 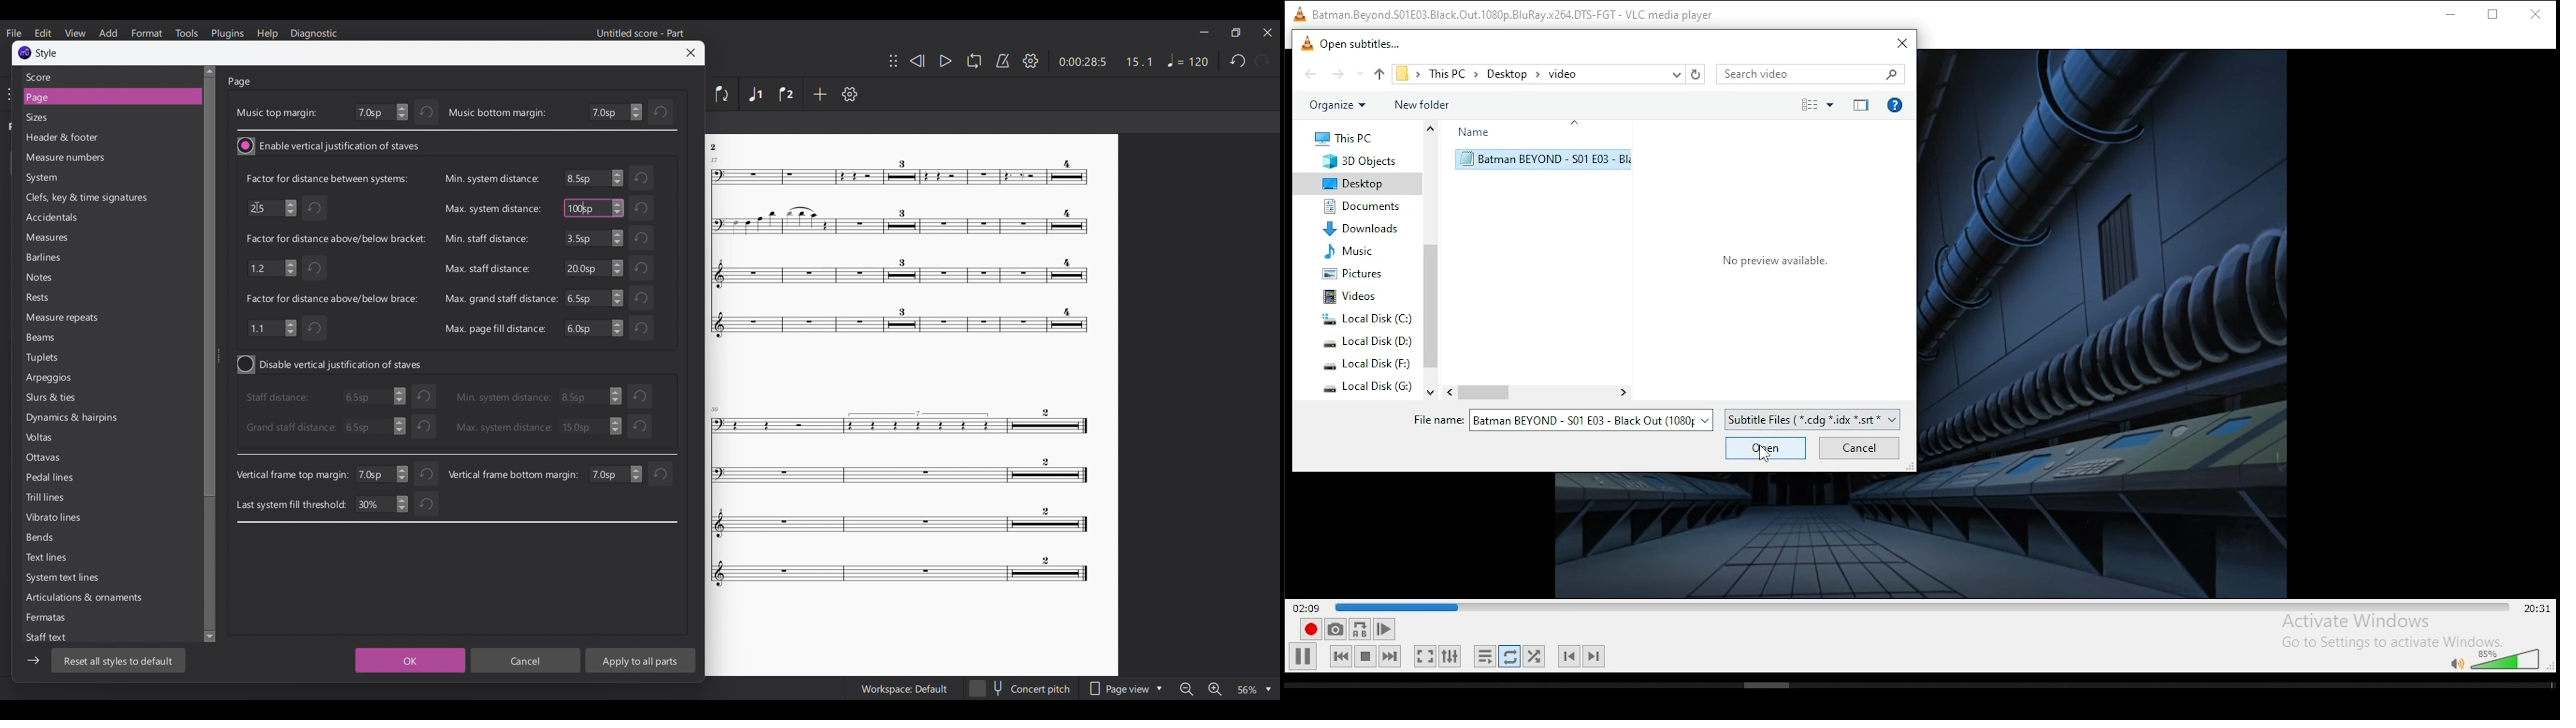 I want to click on Plugins menu, so click(x=227, y=33).